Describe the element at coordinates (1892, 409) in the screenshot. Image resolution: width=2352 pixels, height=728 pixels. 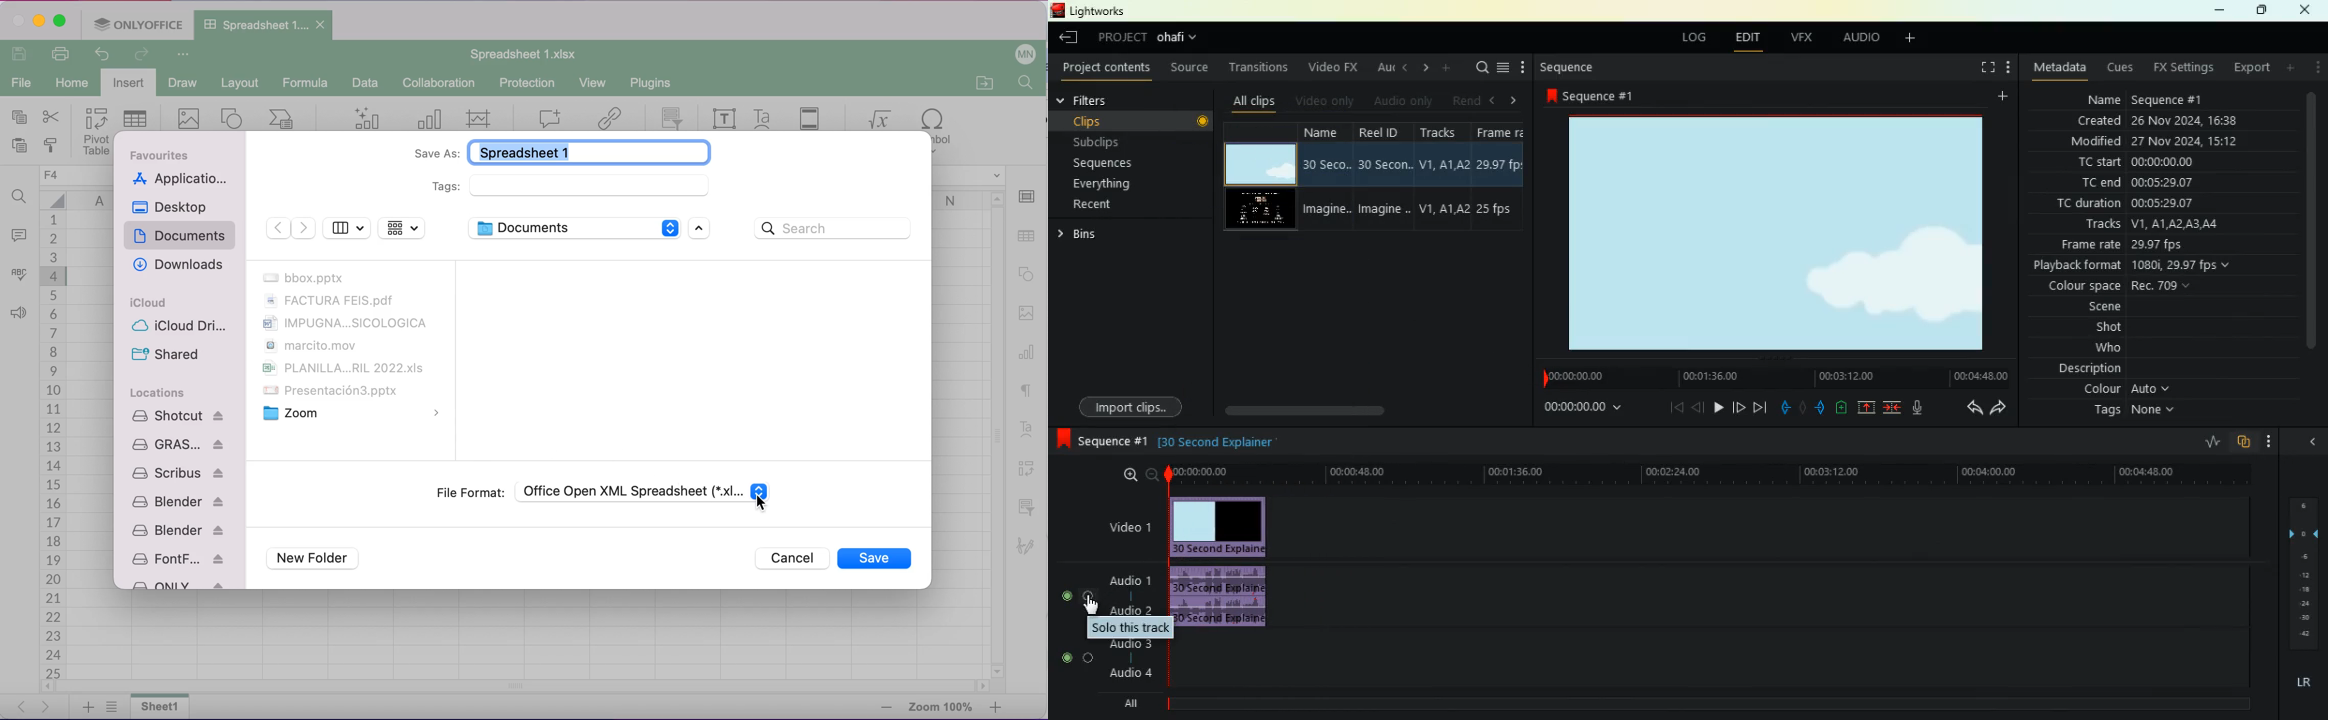
I see `merge` at that location.